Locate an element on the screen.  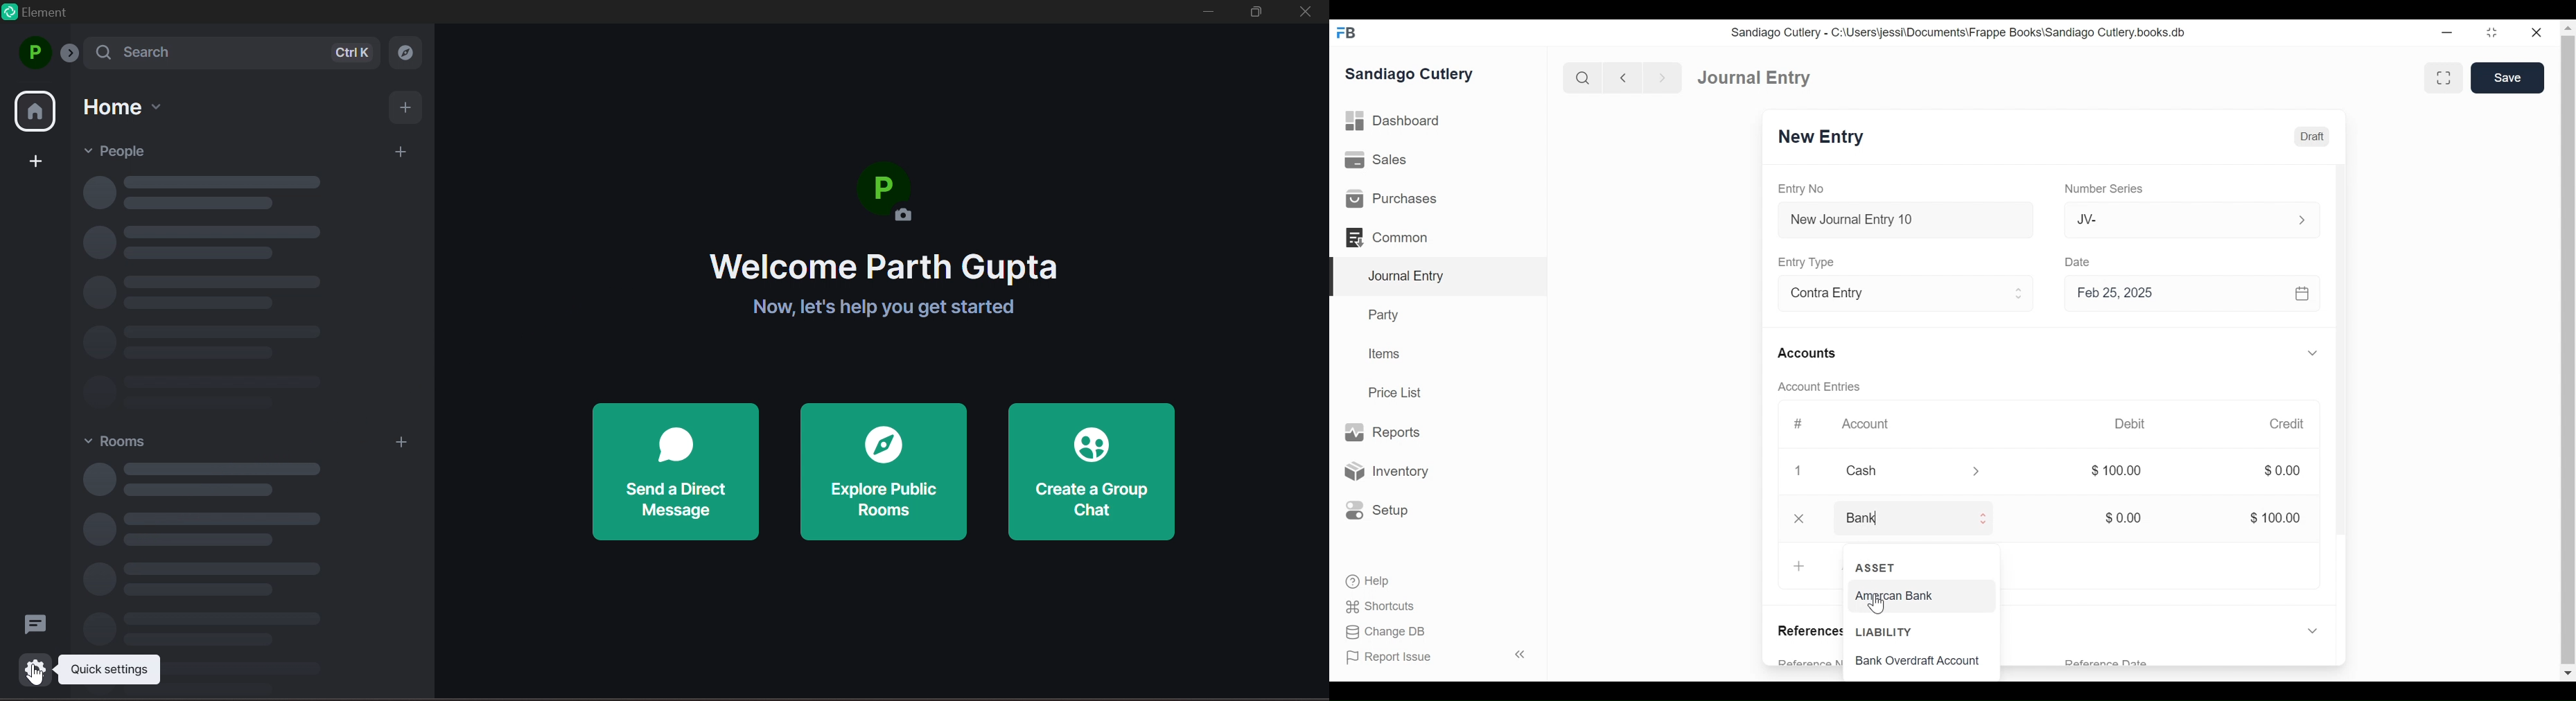
Navigate Forward is located at coordinates (1663, 77).